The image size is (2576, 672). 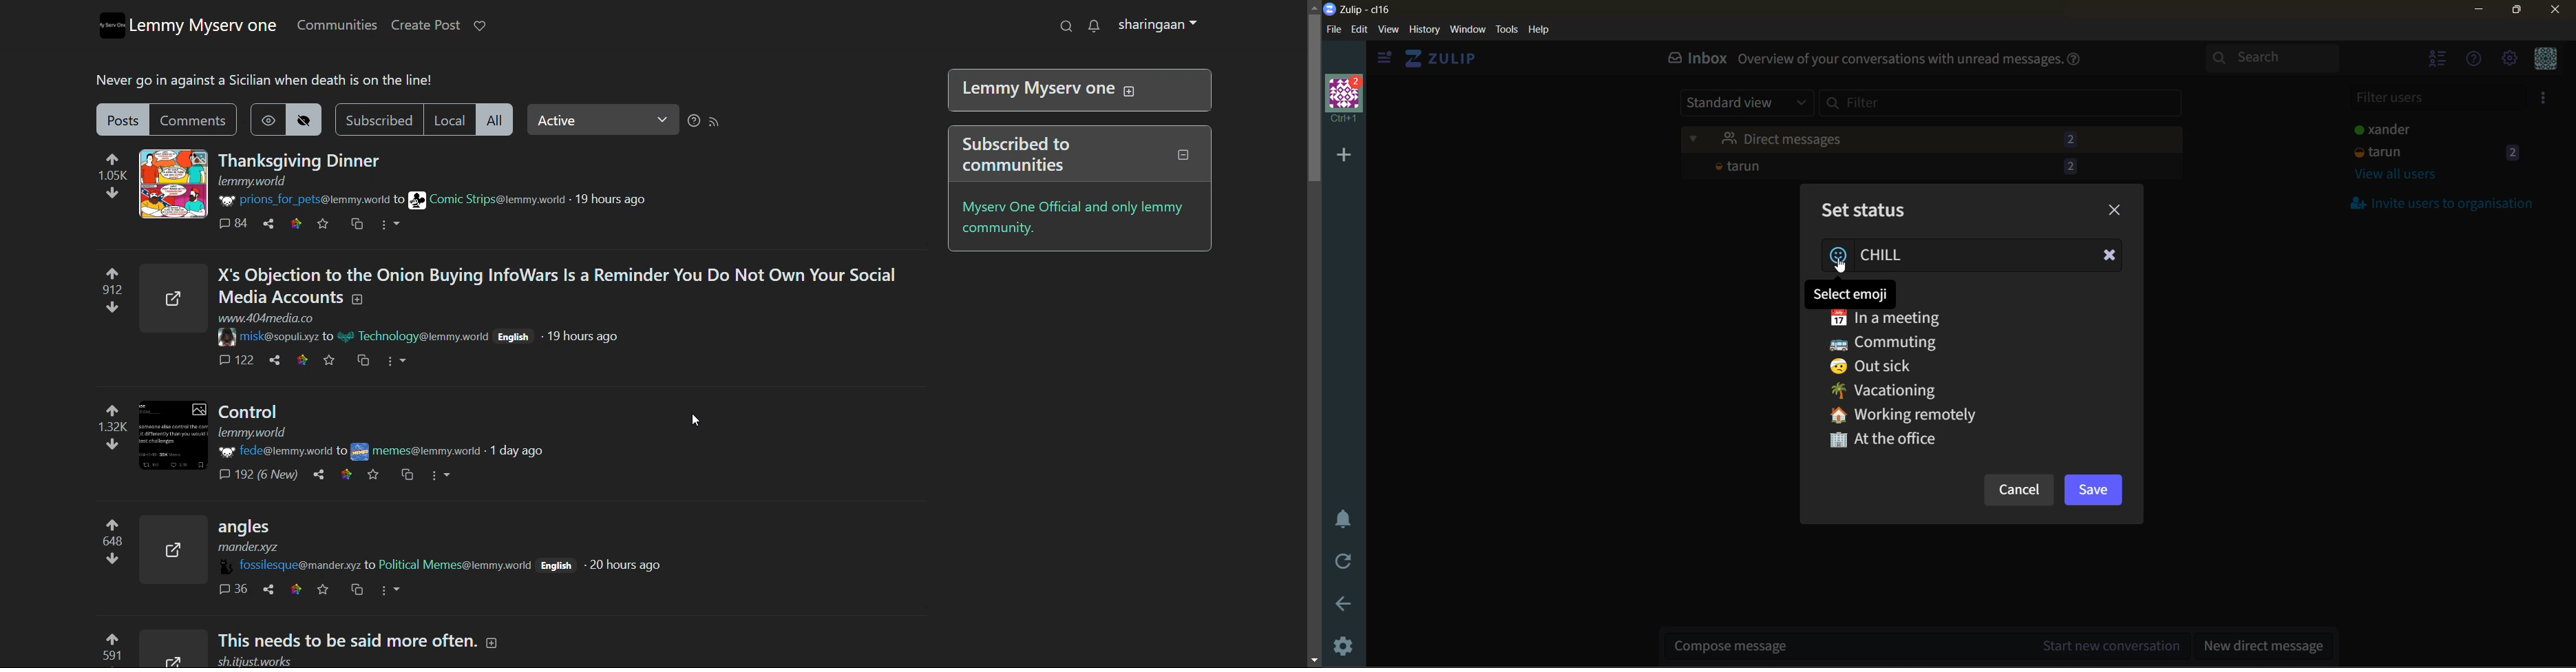 What do you see at coordinates (622, 565) in the screenshot?
I see `20 hours ago (post time)` at bounding box center [622, 565].